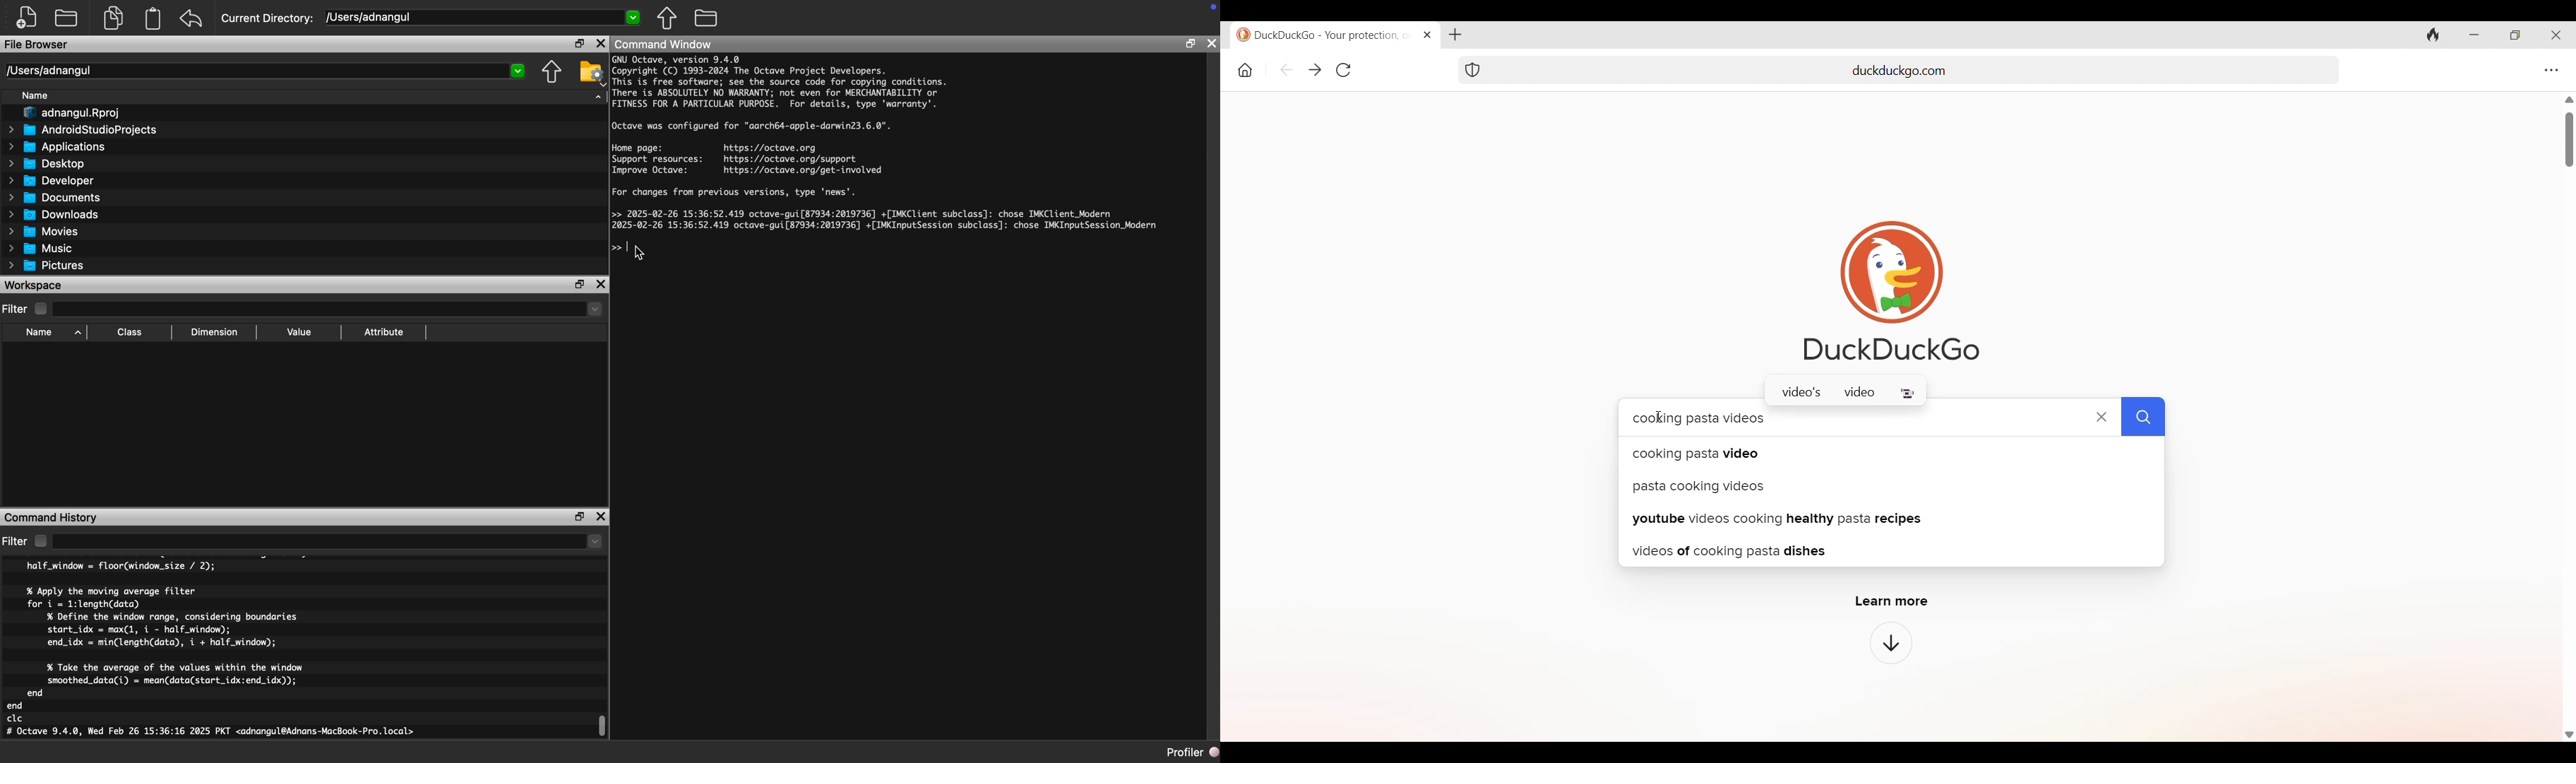 The height and width of the screenshot is (784, 2576). What do you see at coordinates (1892, 602) in the screenshot?
I see `Learn more` at bounding box center [1892, 602].